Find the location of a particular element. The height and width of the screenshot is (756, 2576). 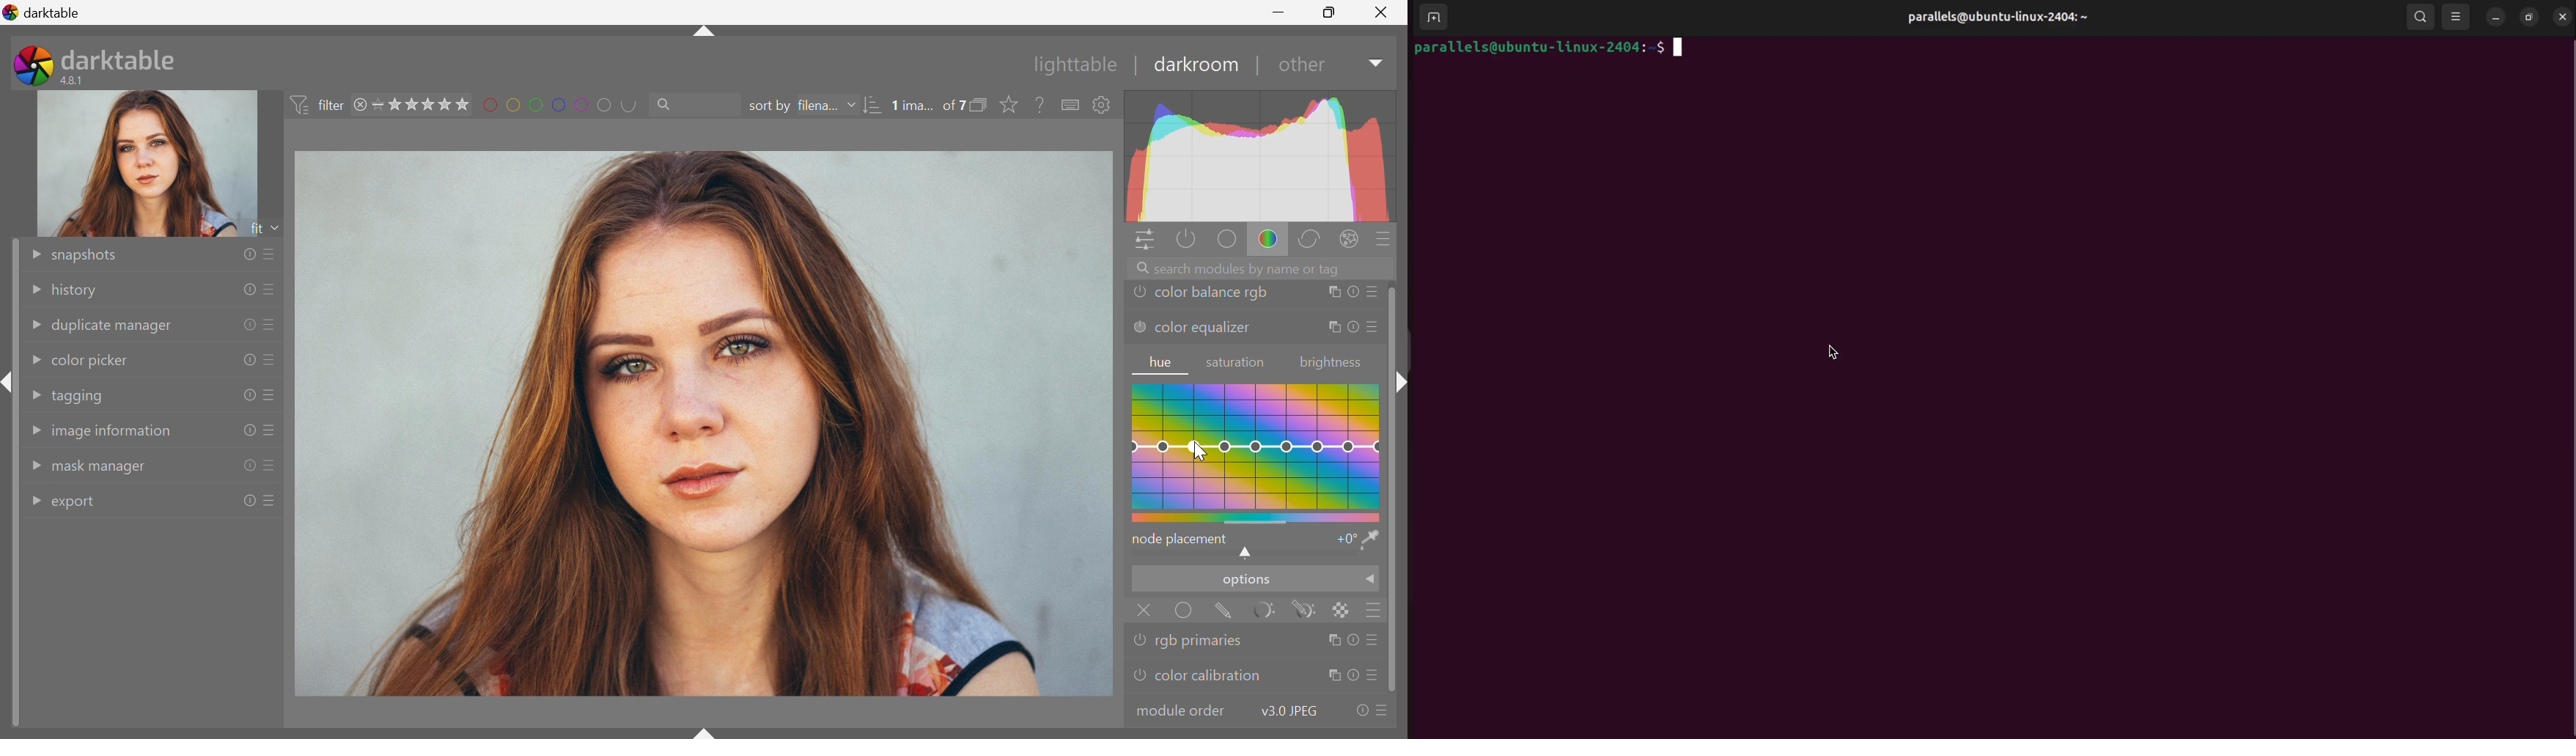

sort by is located at coordinates (768, 106).